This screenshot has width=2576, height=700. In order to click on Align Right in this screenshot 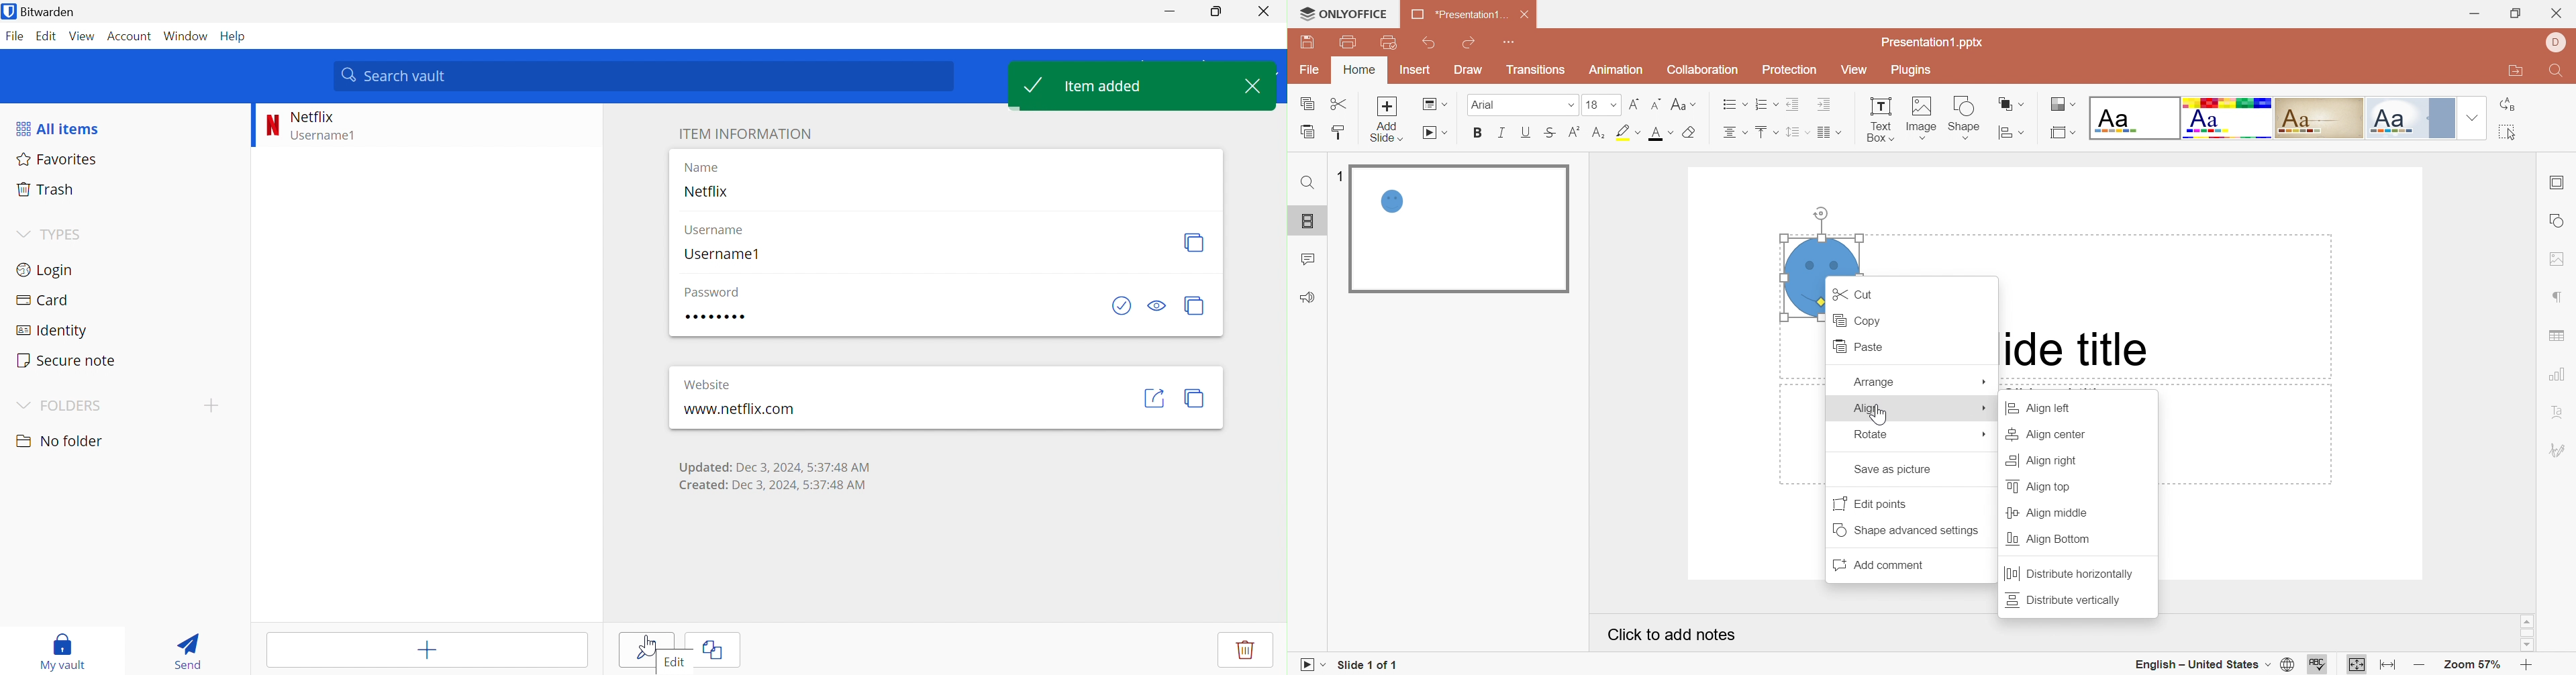, I will do `click(2041, 460)`.